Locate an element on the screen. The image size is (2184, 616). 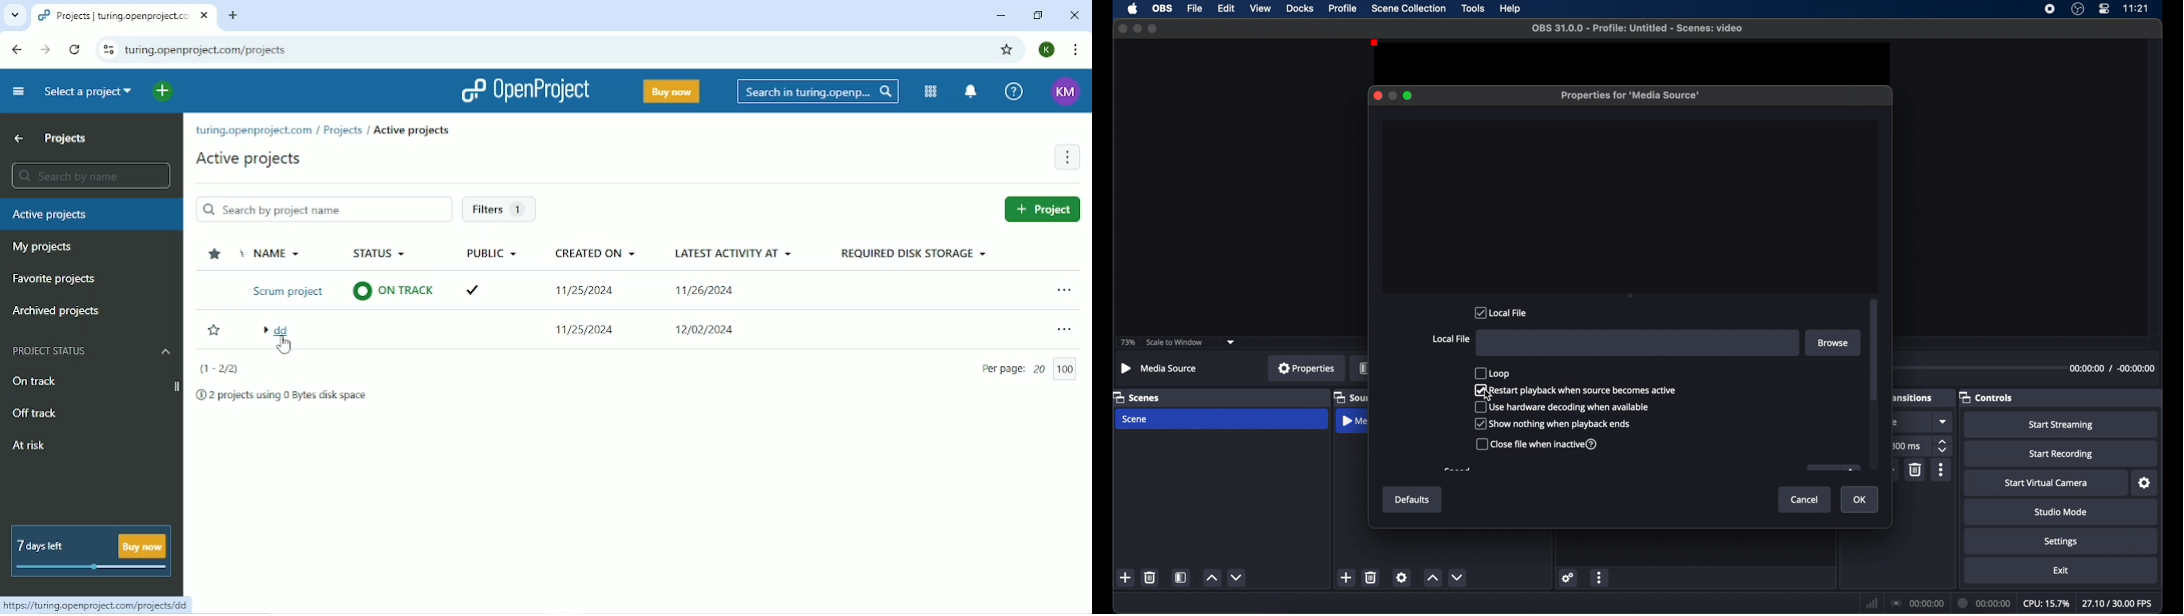
Active projects is located at coordinates (411, 132).